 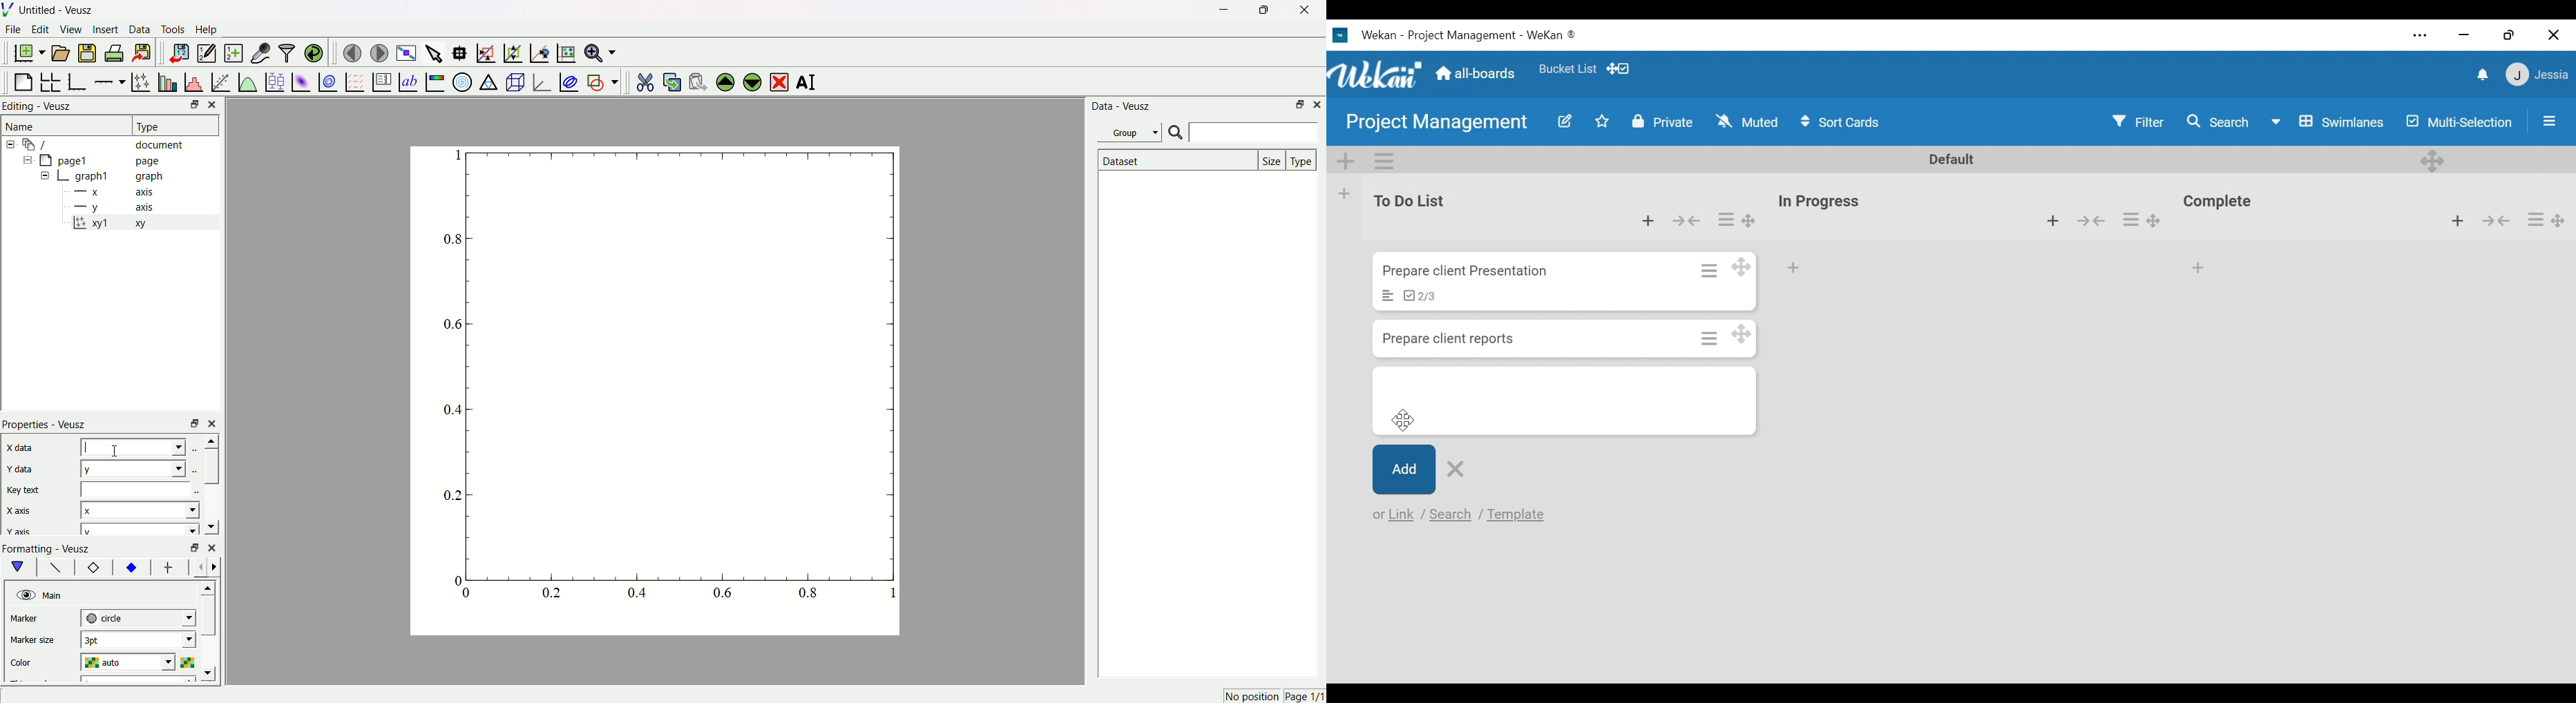 What do you see at coordinates (2327, 121) in the screenshot?
I see `Board View` at bounding box center [2327, 121].